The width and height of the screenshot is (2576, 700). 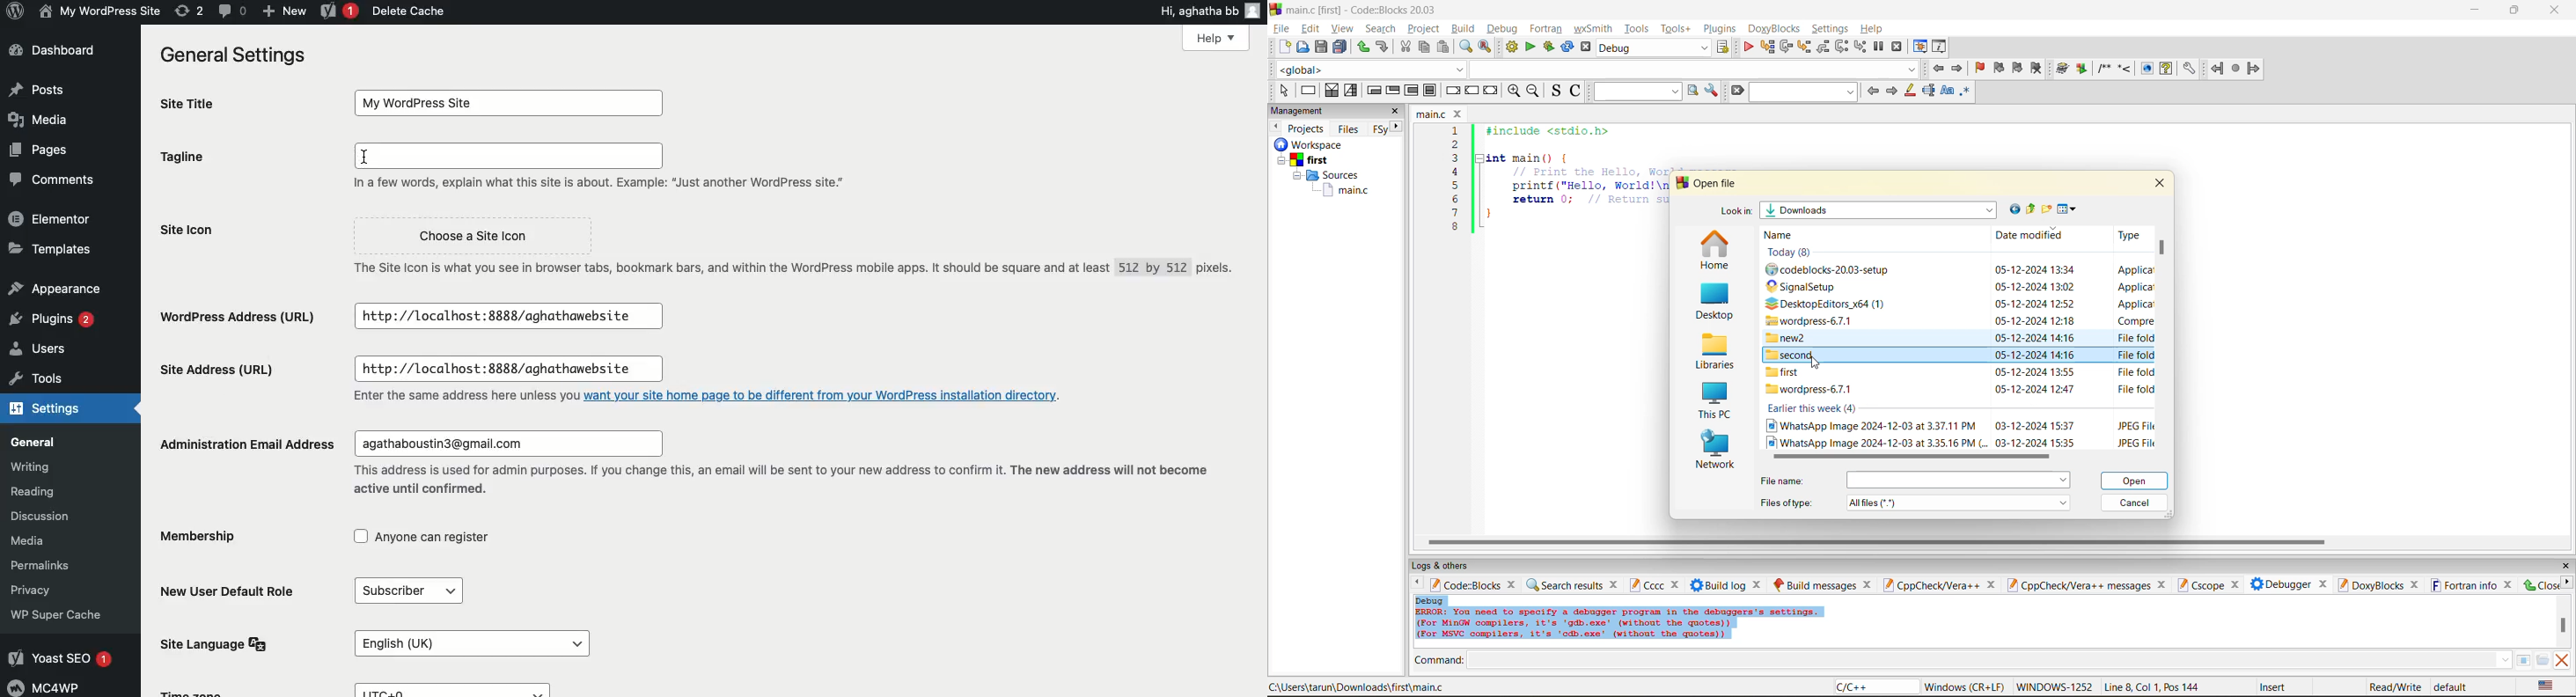 I want to click on type, so click(x=2136, y=270).